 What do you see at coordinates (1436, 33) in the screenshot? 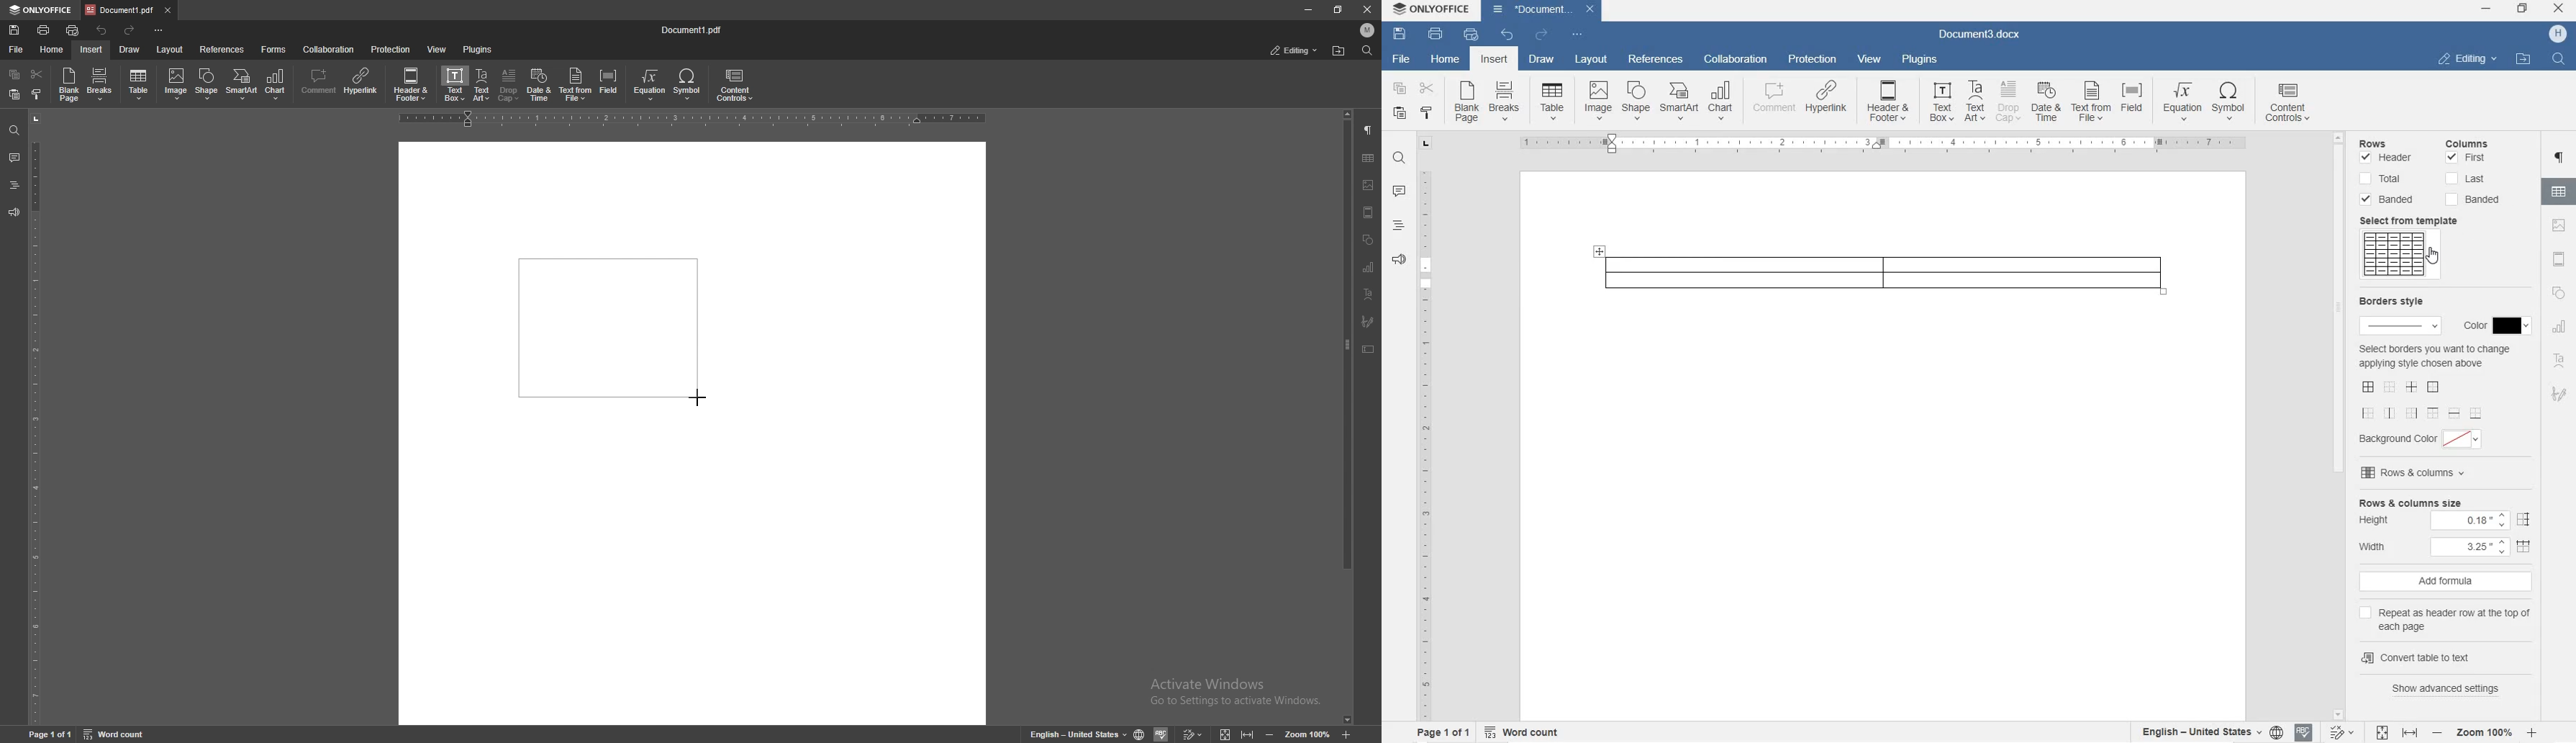
I see `PRINT` at bounding box center [1436, 33].